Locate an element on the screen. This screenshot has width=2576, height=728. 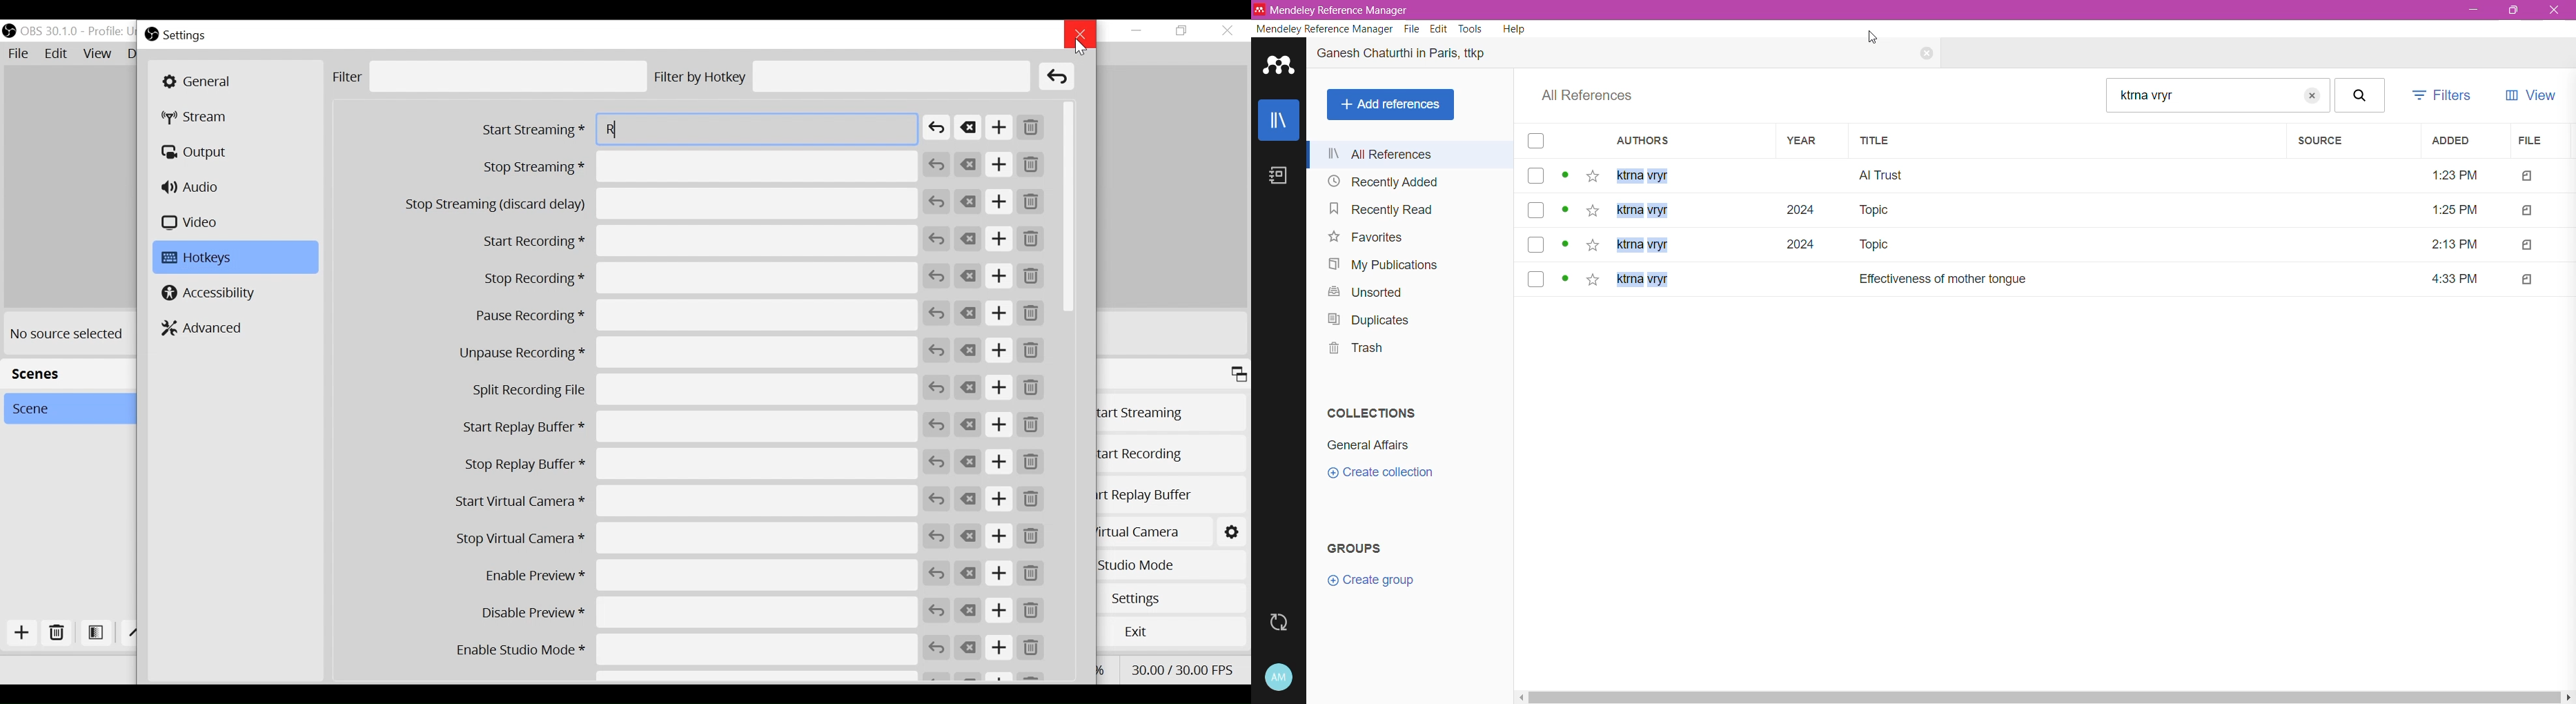
No source selected is located at coordinates (67, 332).